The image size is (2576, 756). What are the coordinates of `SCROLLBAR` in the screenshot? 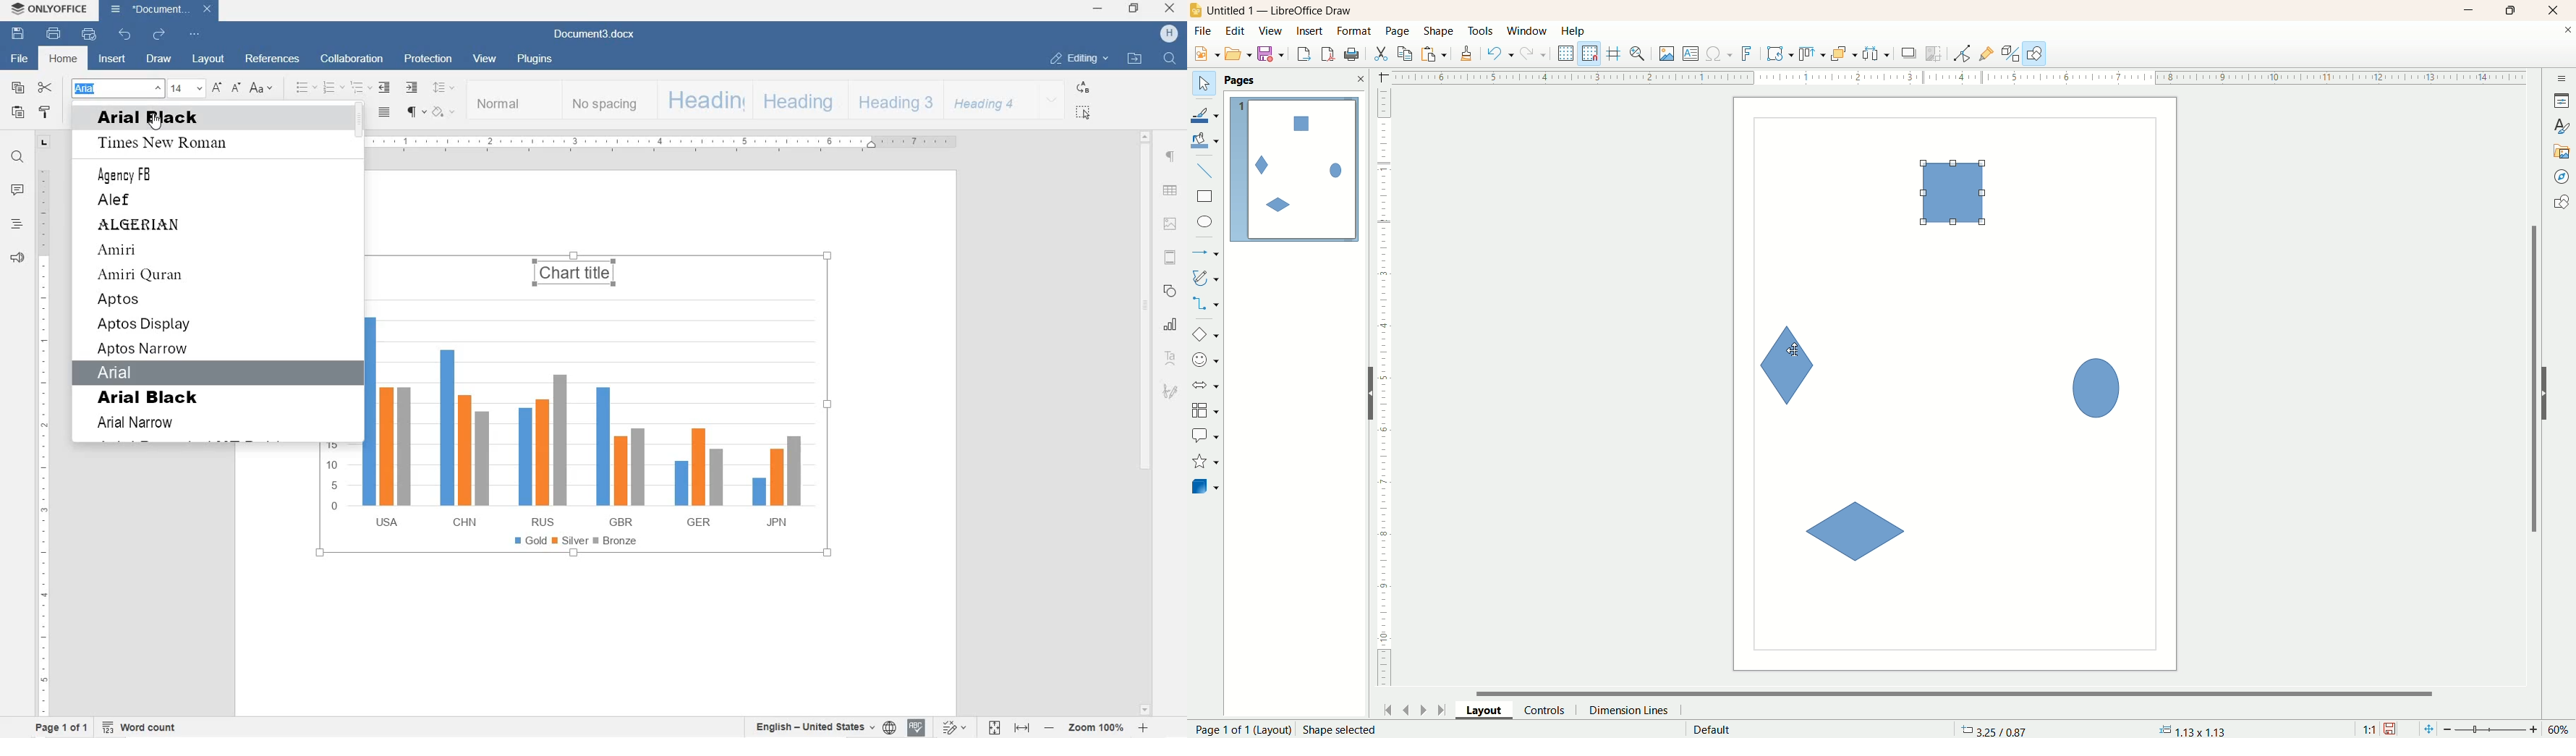 It's located at (1144, 423).